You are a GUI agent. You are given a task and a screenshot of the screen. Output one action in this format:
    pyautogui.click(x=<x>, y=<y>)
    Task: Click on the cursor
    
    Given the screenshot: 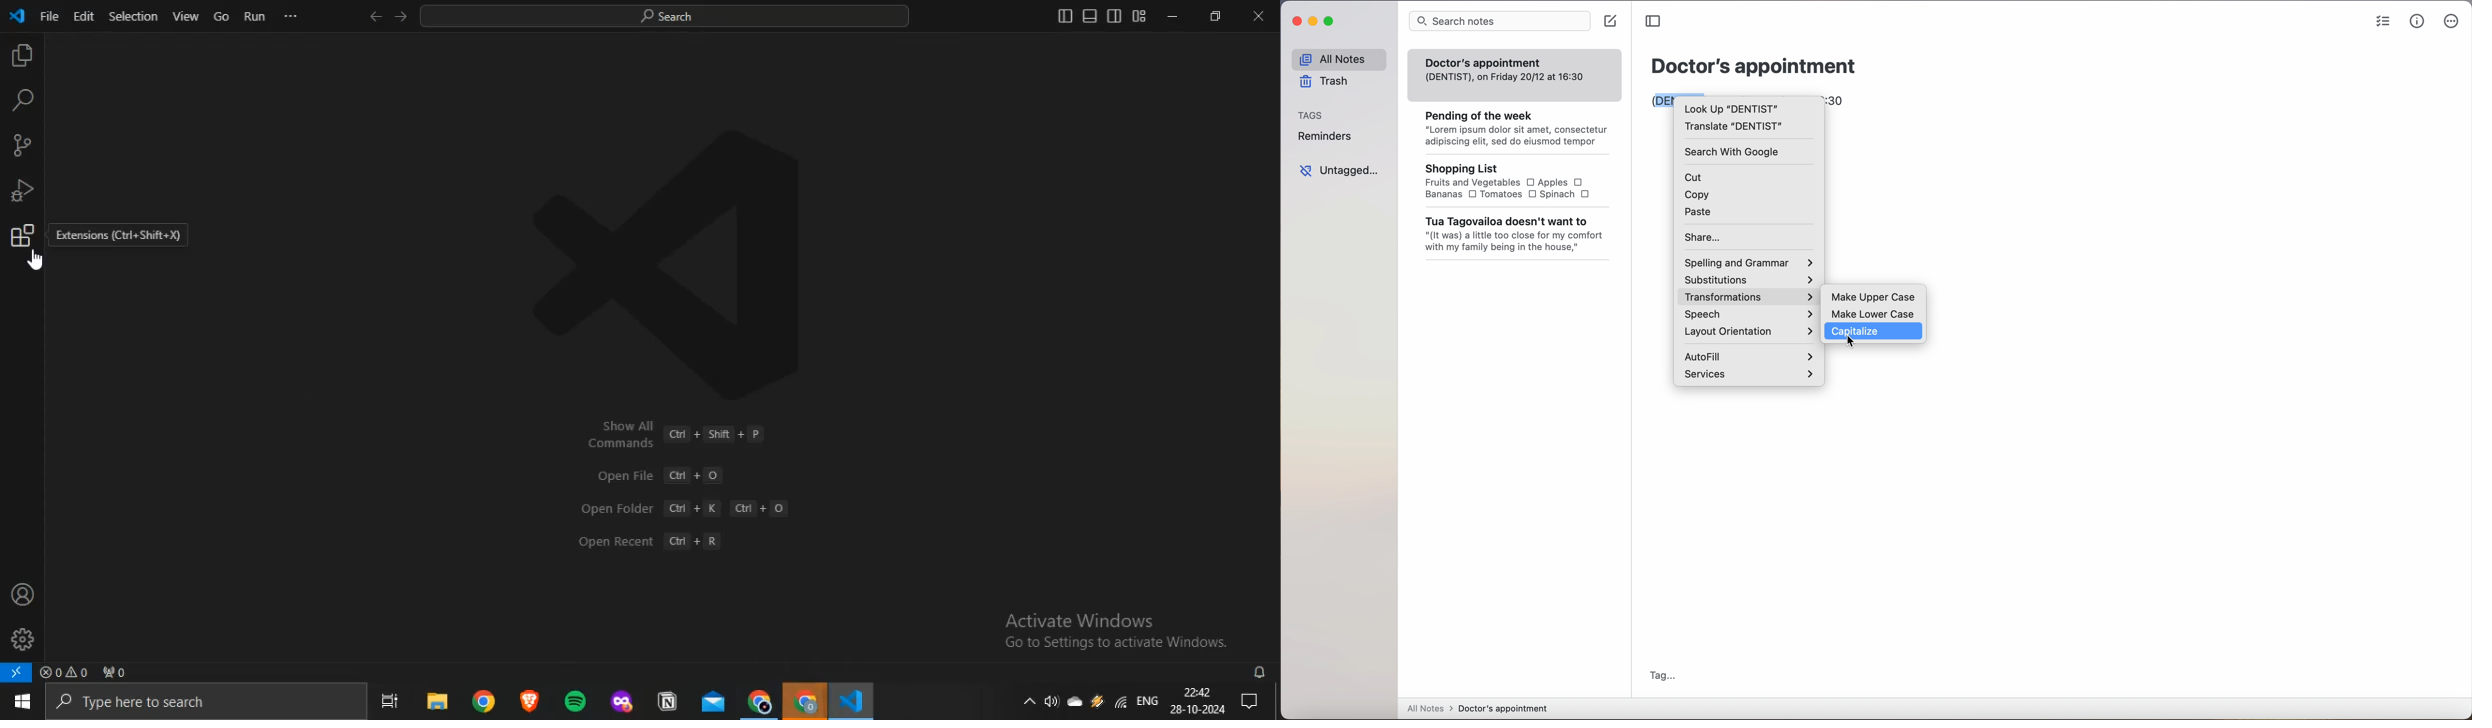 What is the action you would take?
    pyautogui.click(x=36, y=260)
    